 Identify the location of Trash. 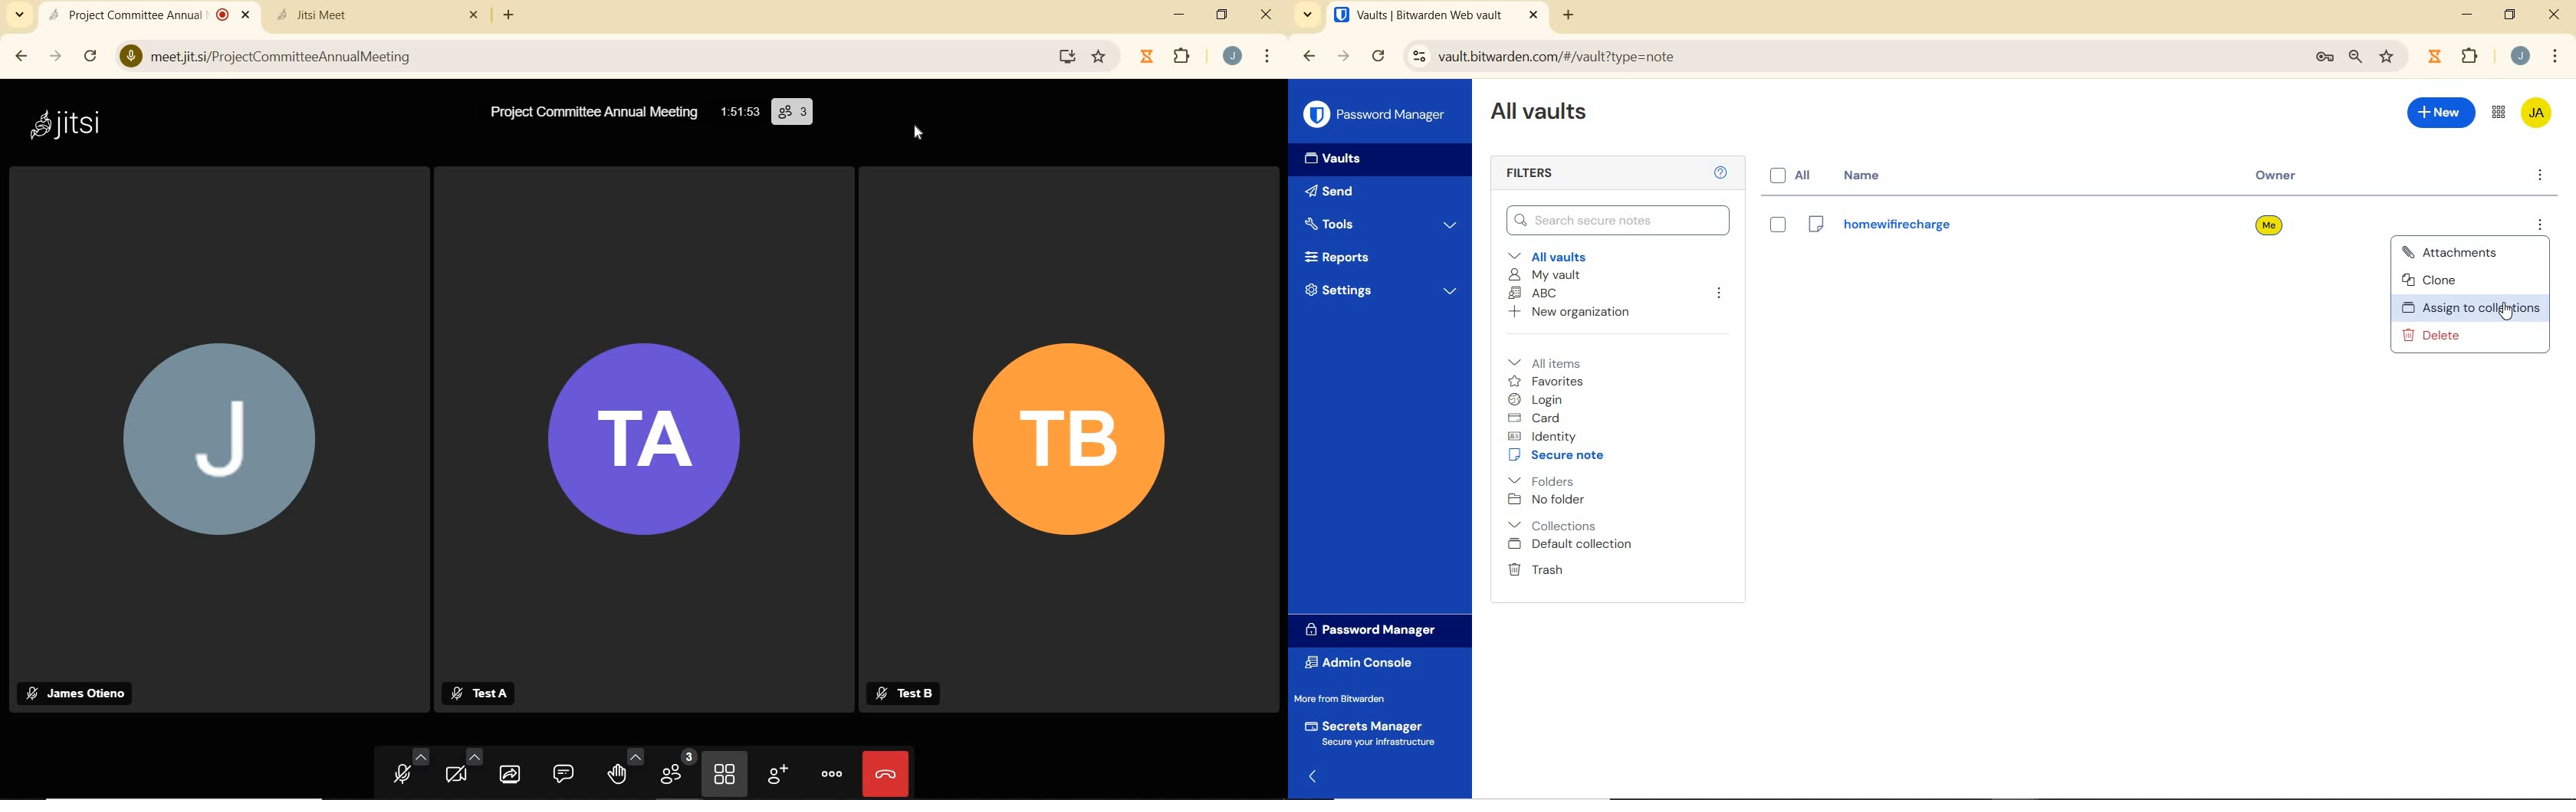
(1535, 569).